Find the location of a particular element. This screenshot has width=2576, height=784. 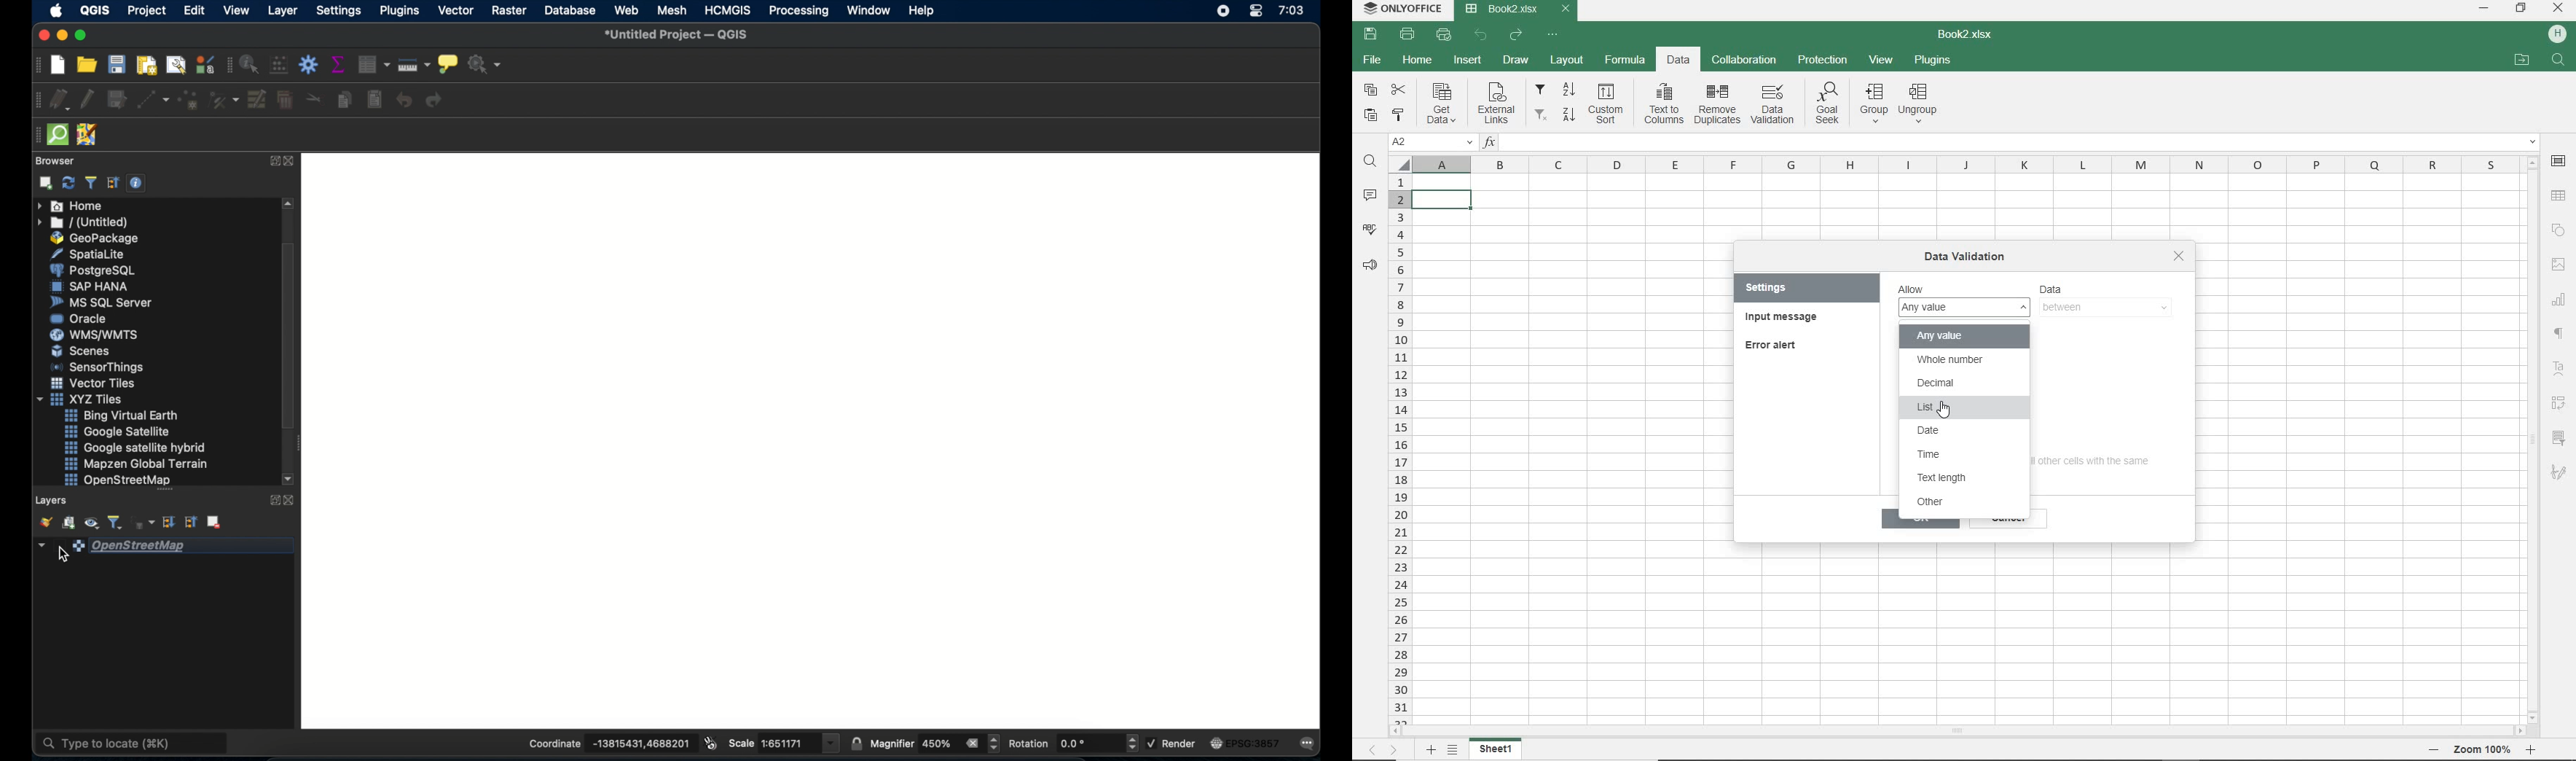

toggle editing is located at coordinates (89, 99).